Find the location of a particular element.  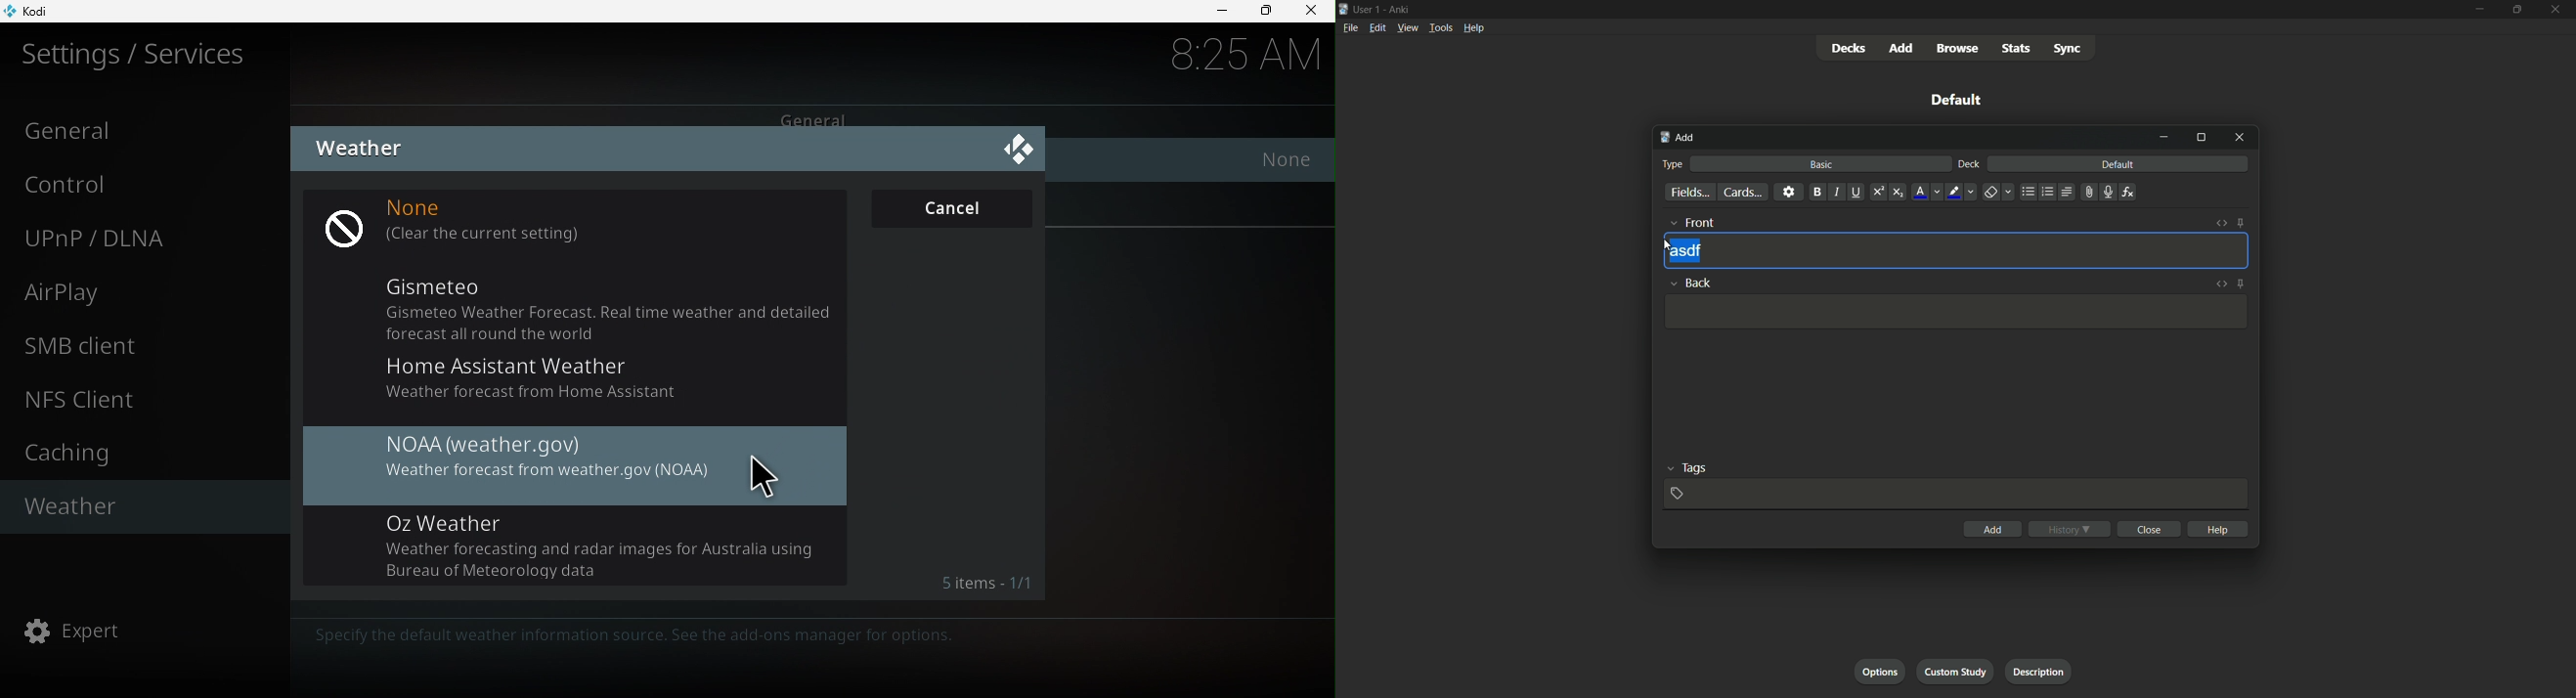

sync is located at coordinates (2068, 48).